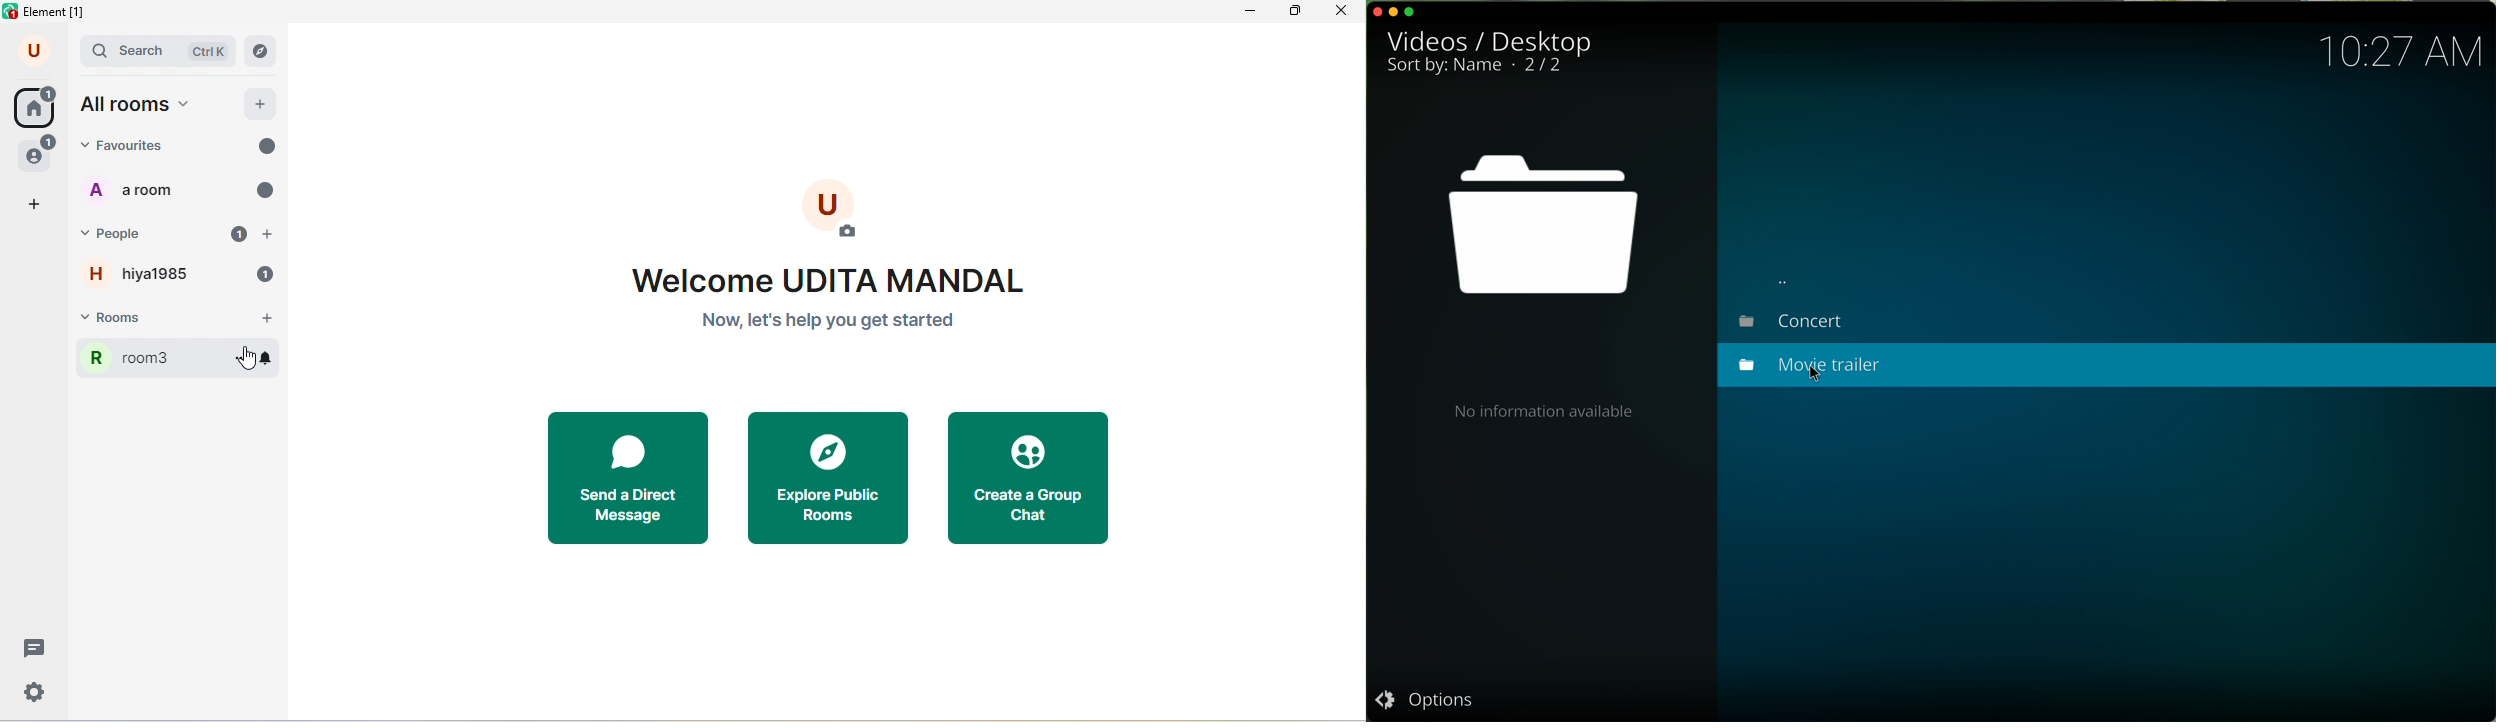 The image size is (2520, 728). What do you see at coordinates (131, 274) in the screenshot?
I see `hiya1985` at bounding box center [131, 274].